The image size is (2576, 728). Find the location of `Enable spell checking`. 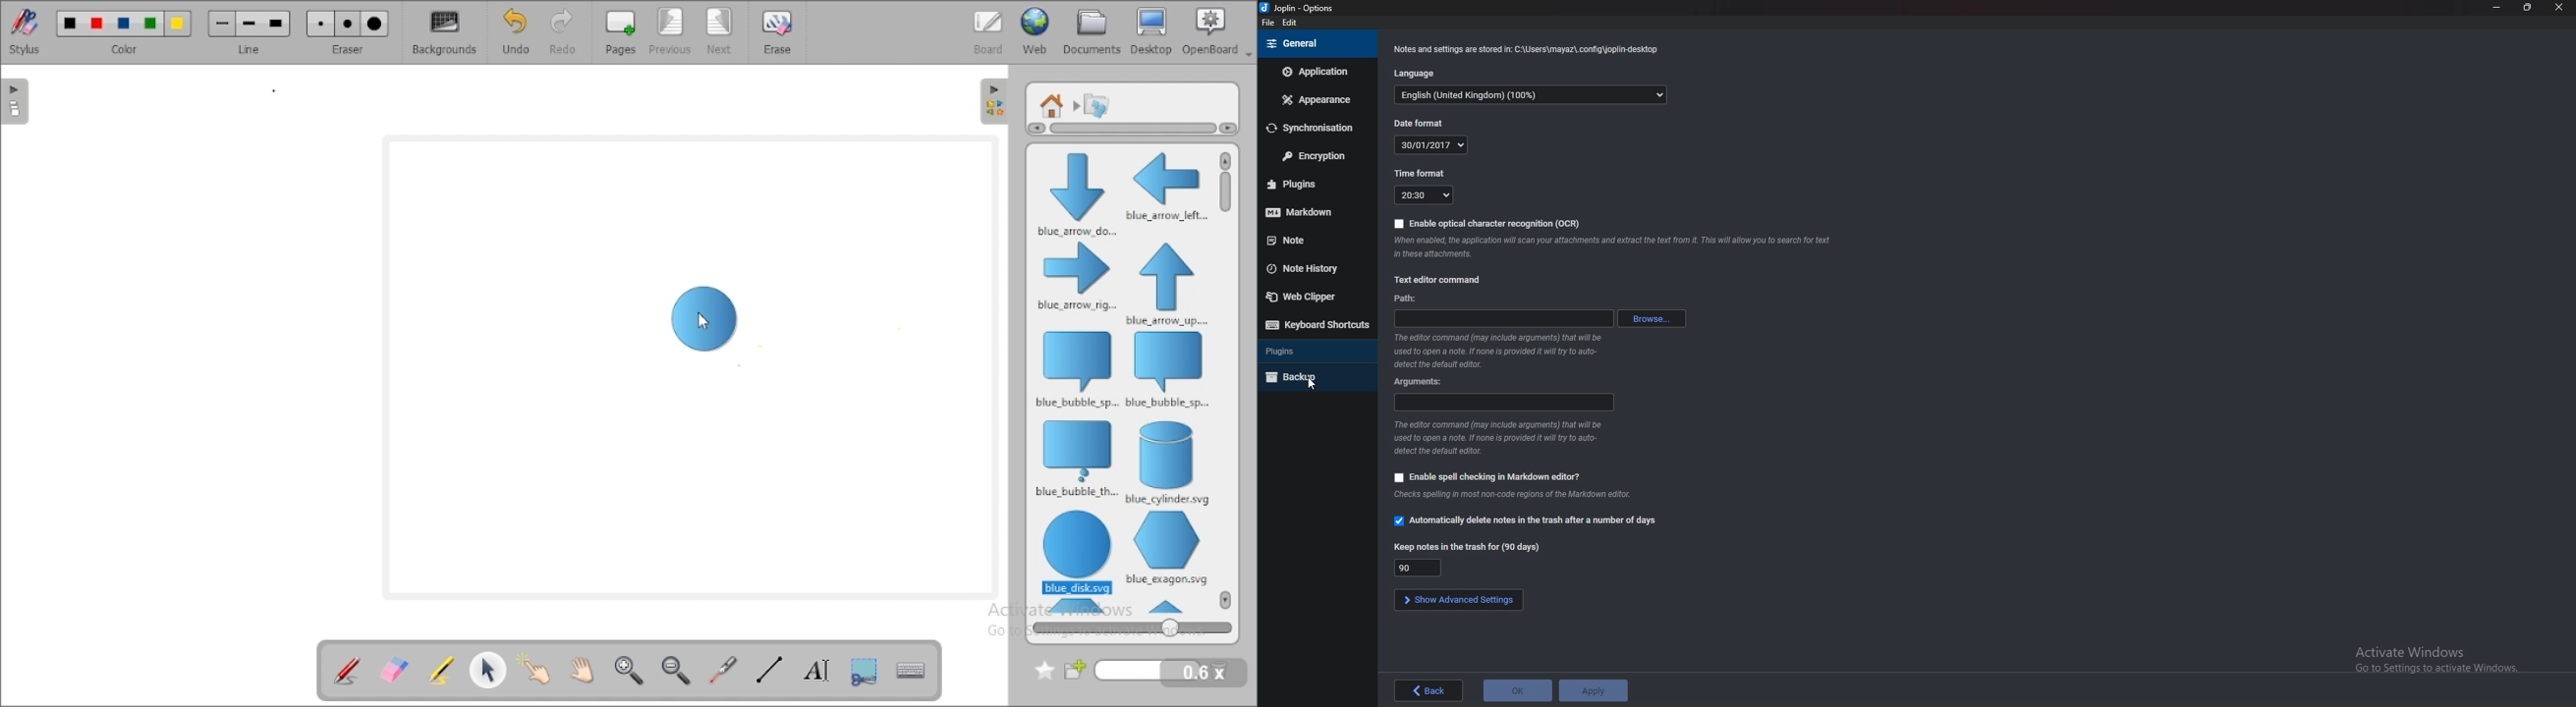

Enable spell checking is located at coordinates (1489, 476).